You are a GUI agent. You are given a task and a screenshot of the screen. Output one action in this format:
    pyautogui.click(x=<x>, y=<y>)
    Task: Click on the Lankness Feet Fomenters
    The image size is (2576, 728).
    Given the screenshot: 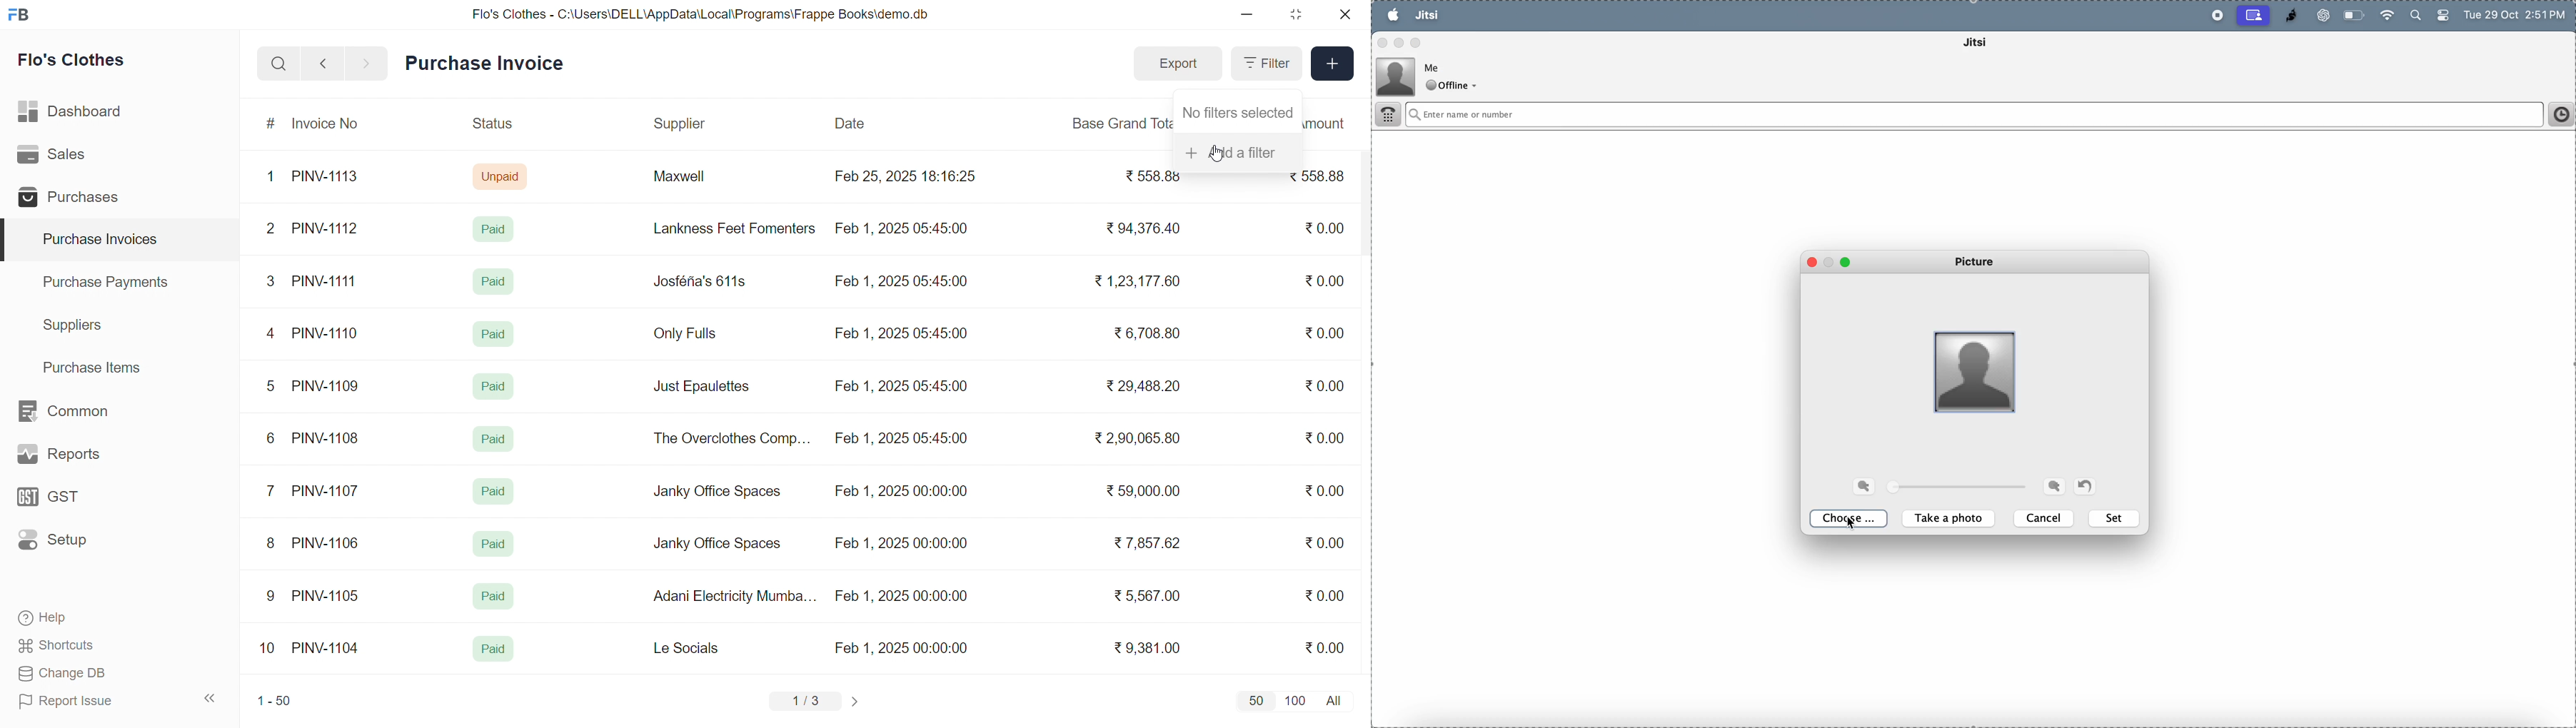 What is the action you would take?
    pyautogui.click(x=725, y=228)
    